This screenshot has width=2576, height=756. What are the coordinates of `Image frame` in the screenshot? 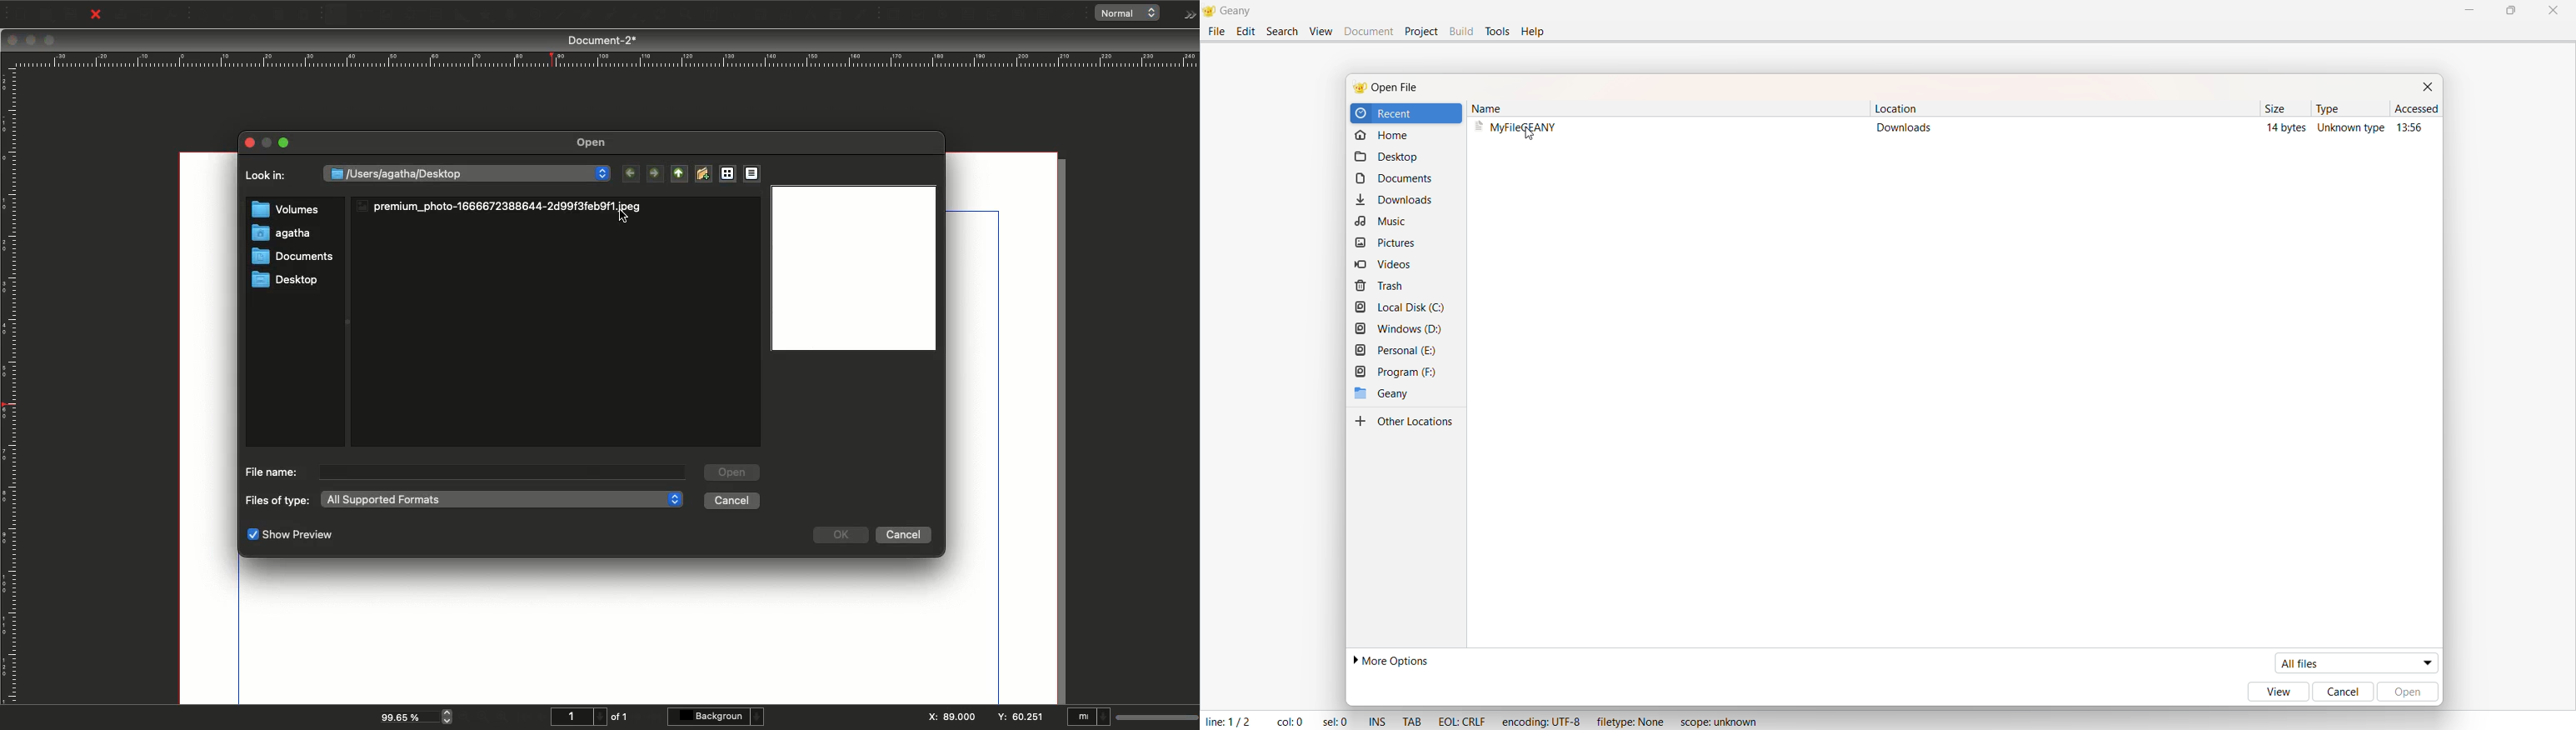 It's located at (388, 17).